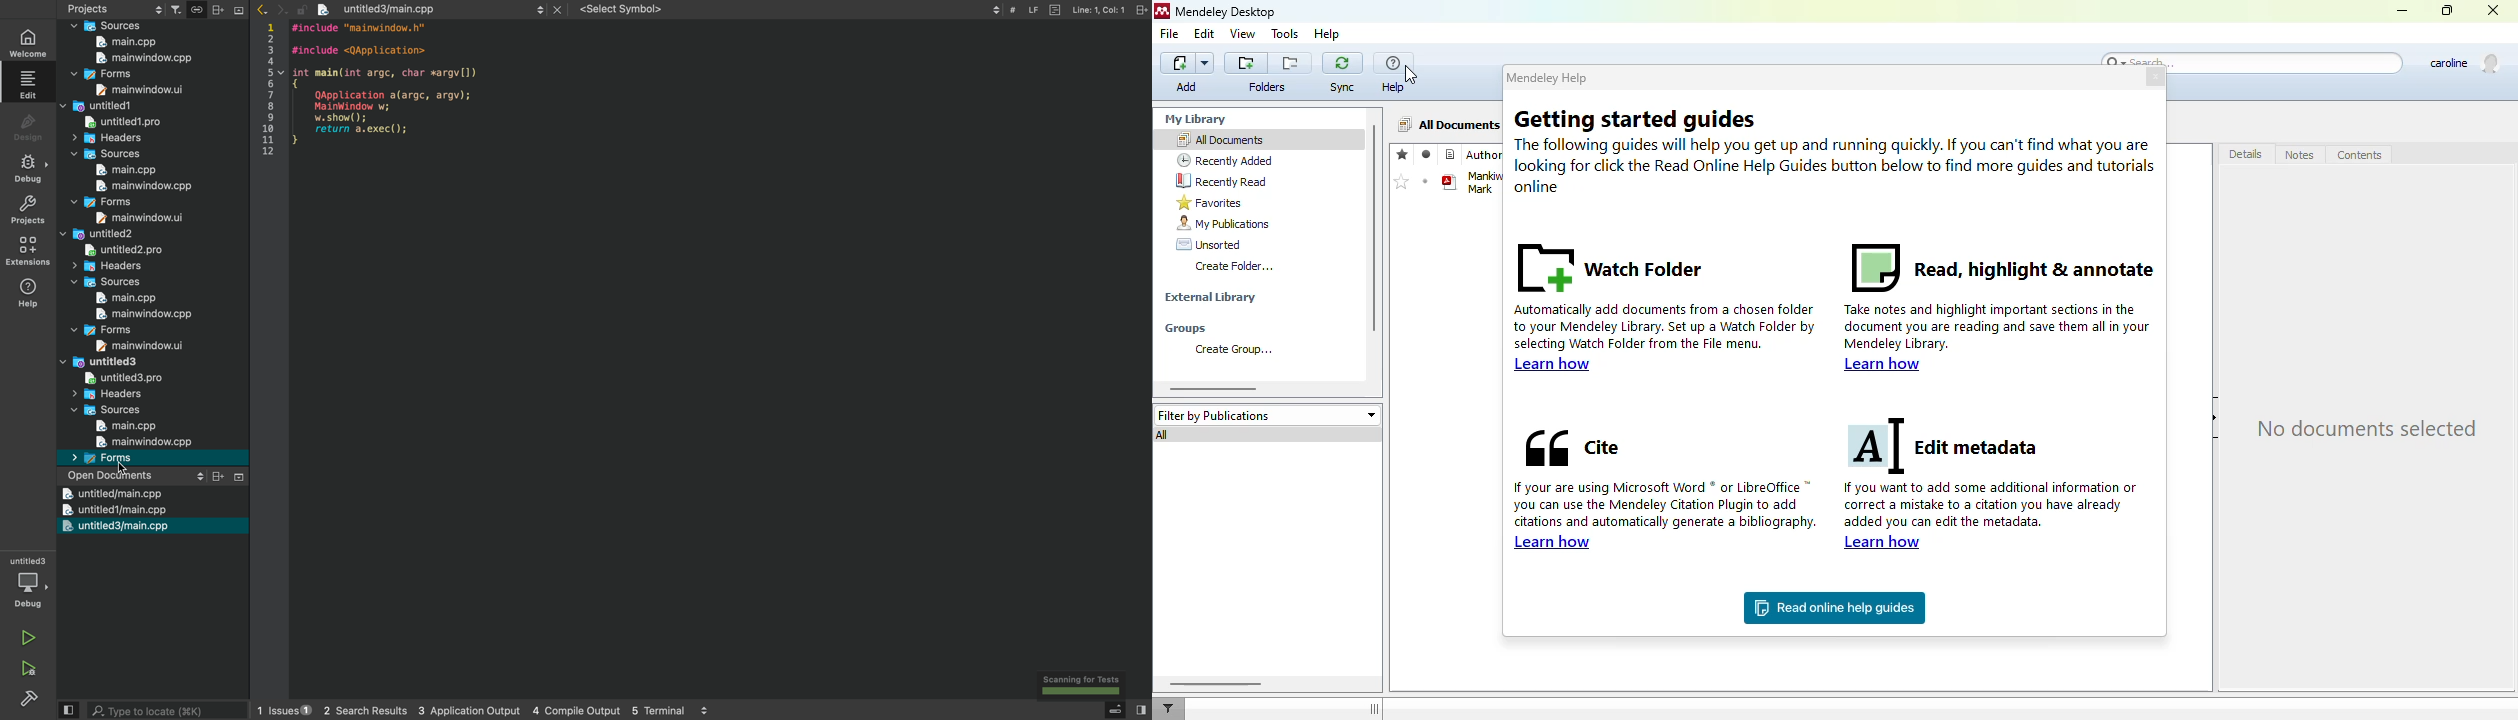 Image resolution: width=2520 pixels, height=728 pixels. Describe the element at coordinates (1883, 543) in the screenshot. I see `learn how` at that location.